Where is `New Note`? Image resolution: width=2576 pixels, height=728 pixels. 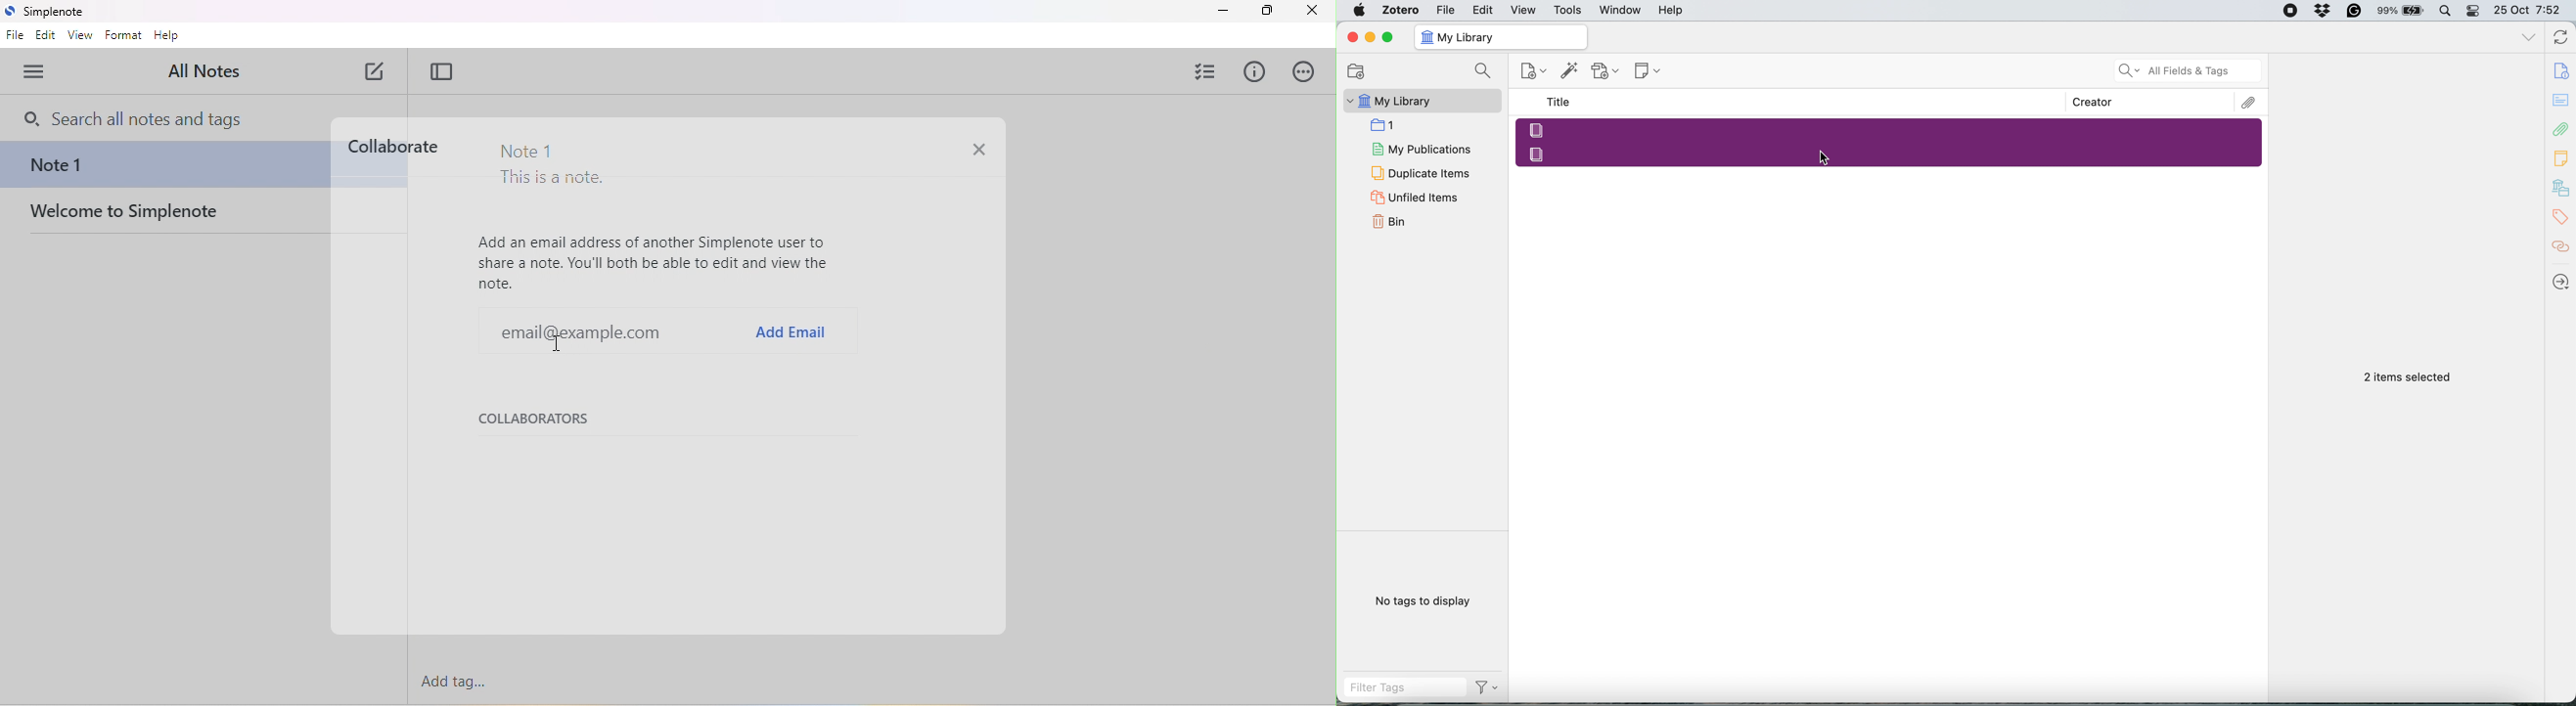 New Note is located at coordinates (1649, 71).